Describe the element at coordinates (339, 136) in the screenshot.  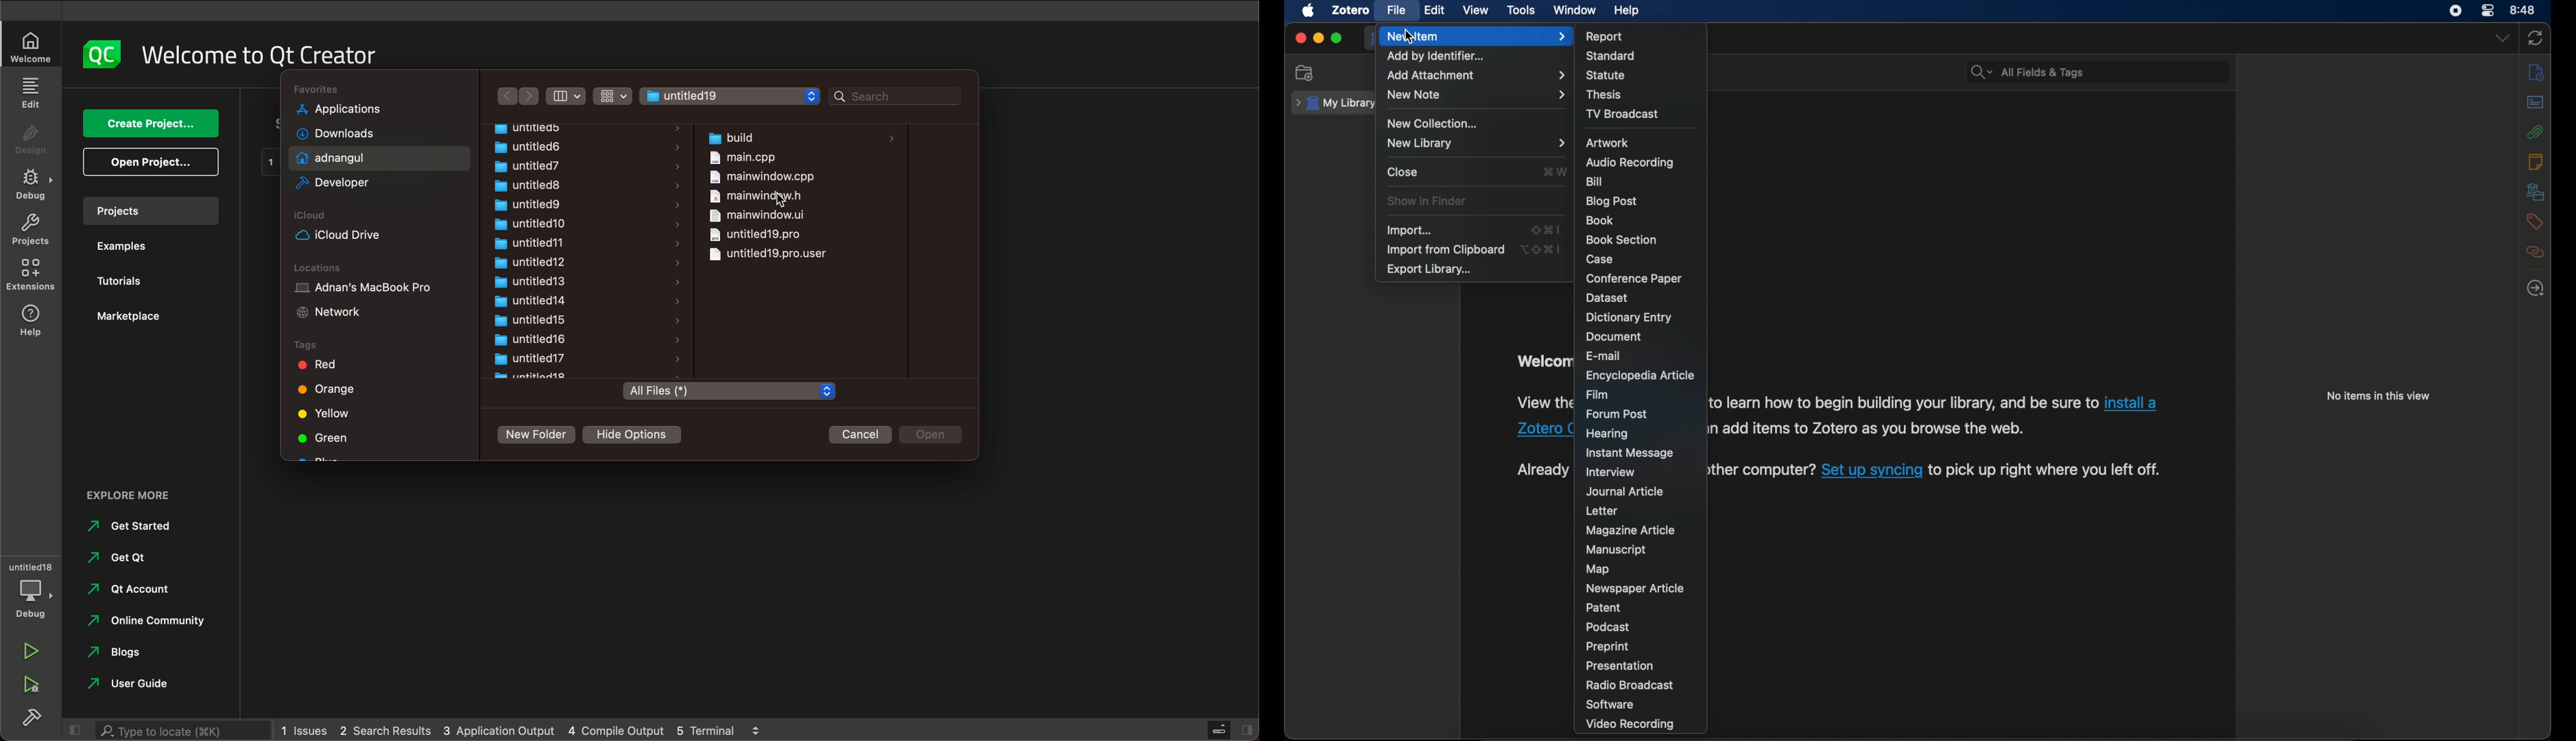
I see `downloads` at that location.